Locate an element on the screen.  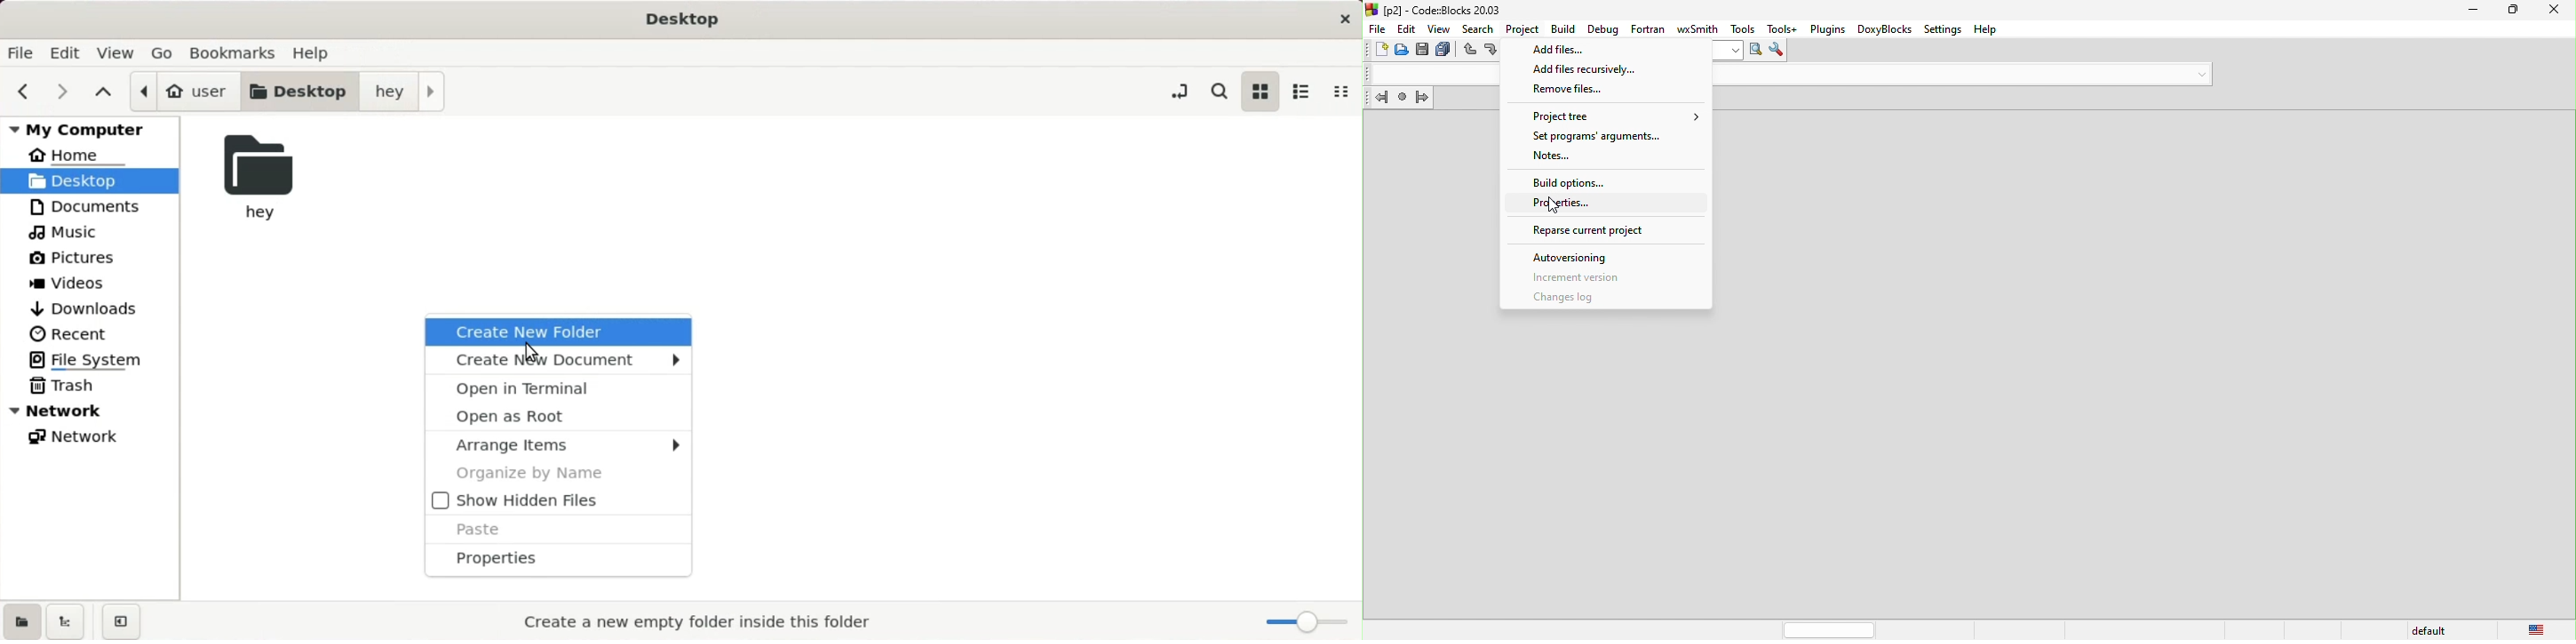
increment version is located at coordinates (1596, 278).